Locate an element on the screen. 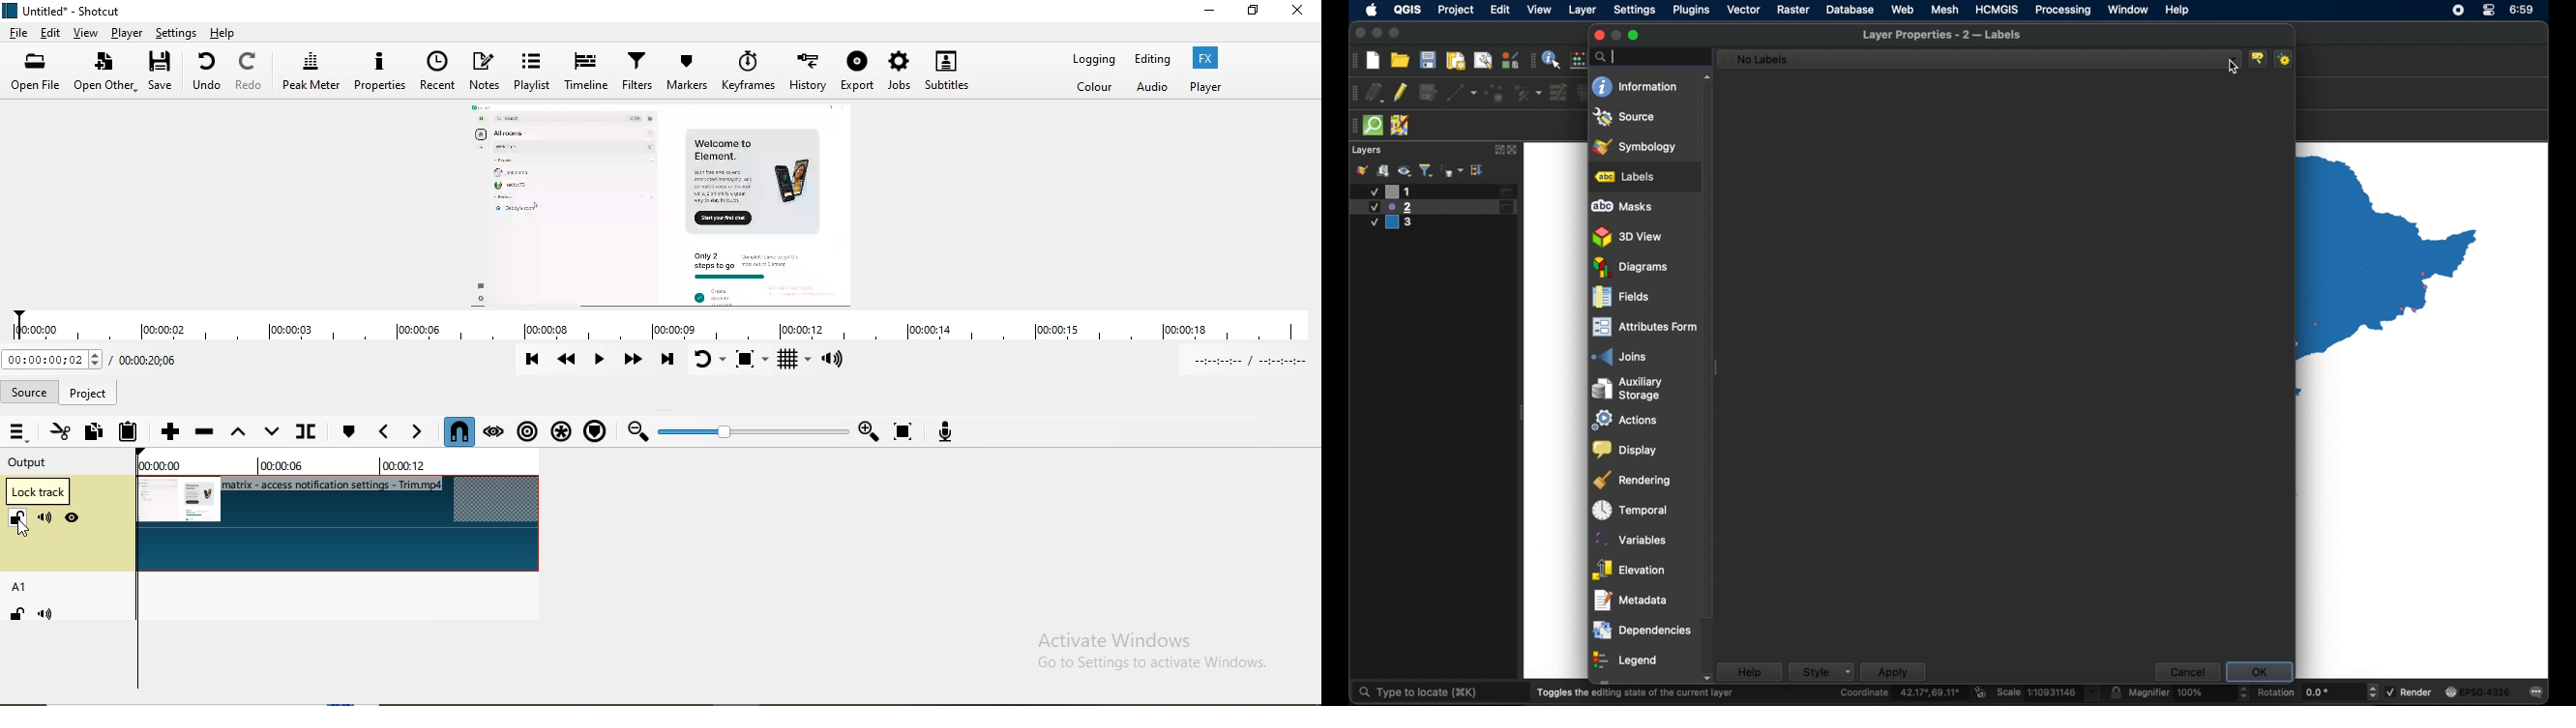 The height and width of the screenshot is (728, 2576). Total duration is located at coordinates (152, 359).